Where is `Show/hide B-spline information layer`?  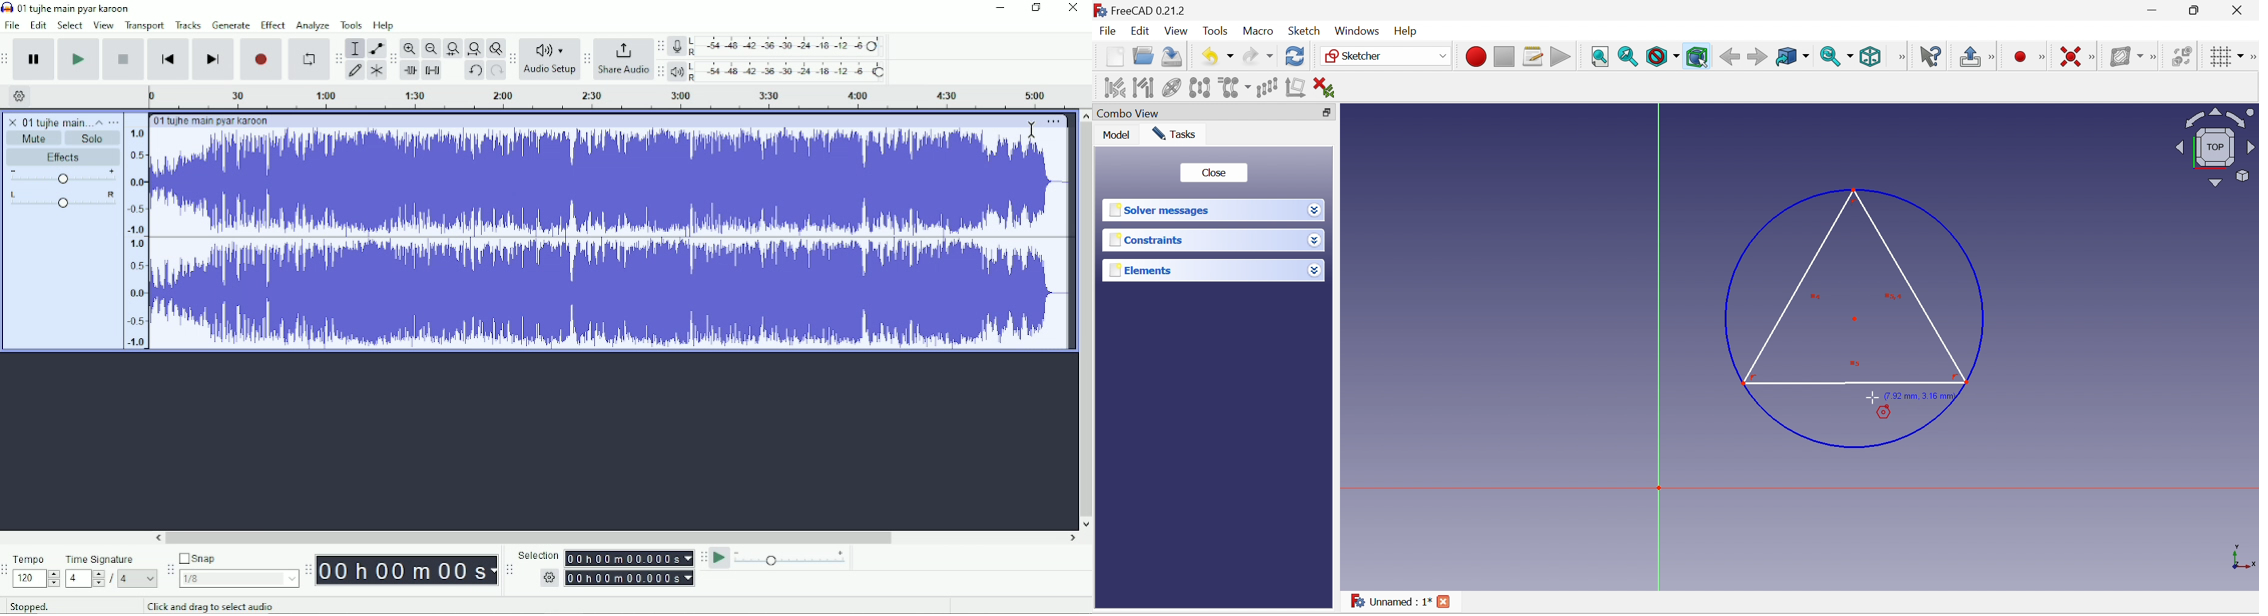
Show/hide B-spline information layer is located at coordinates (2127, 57).